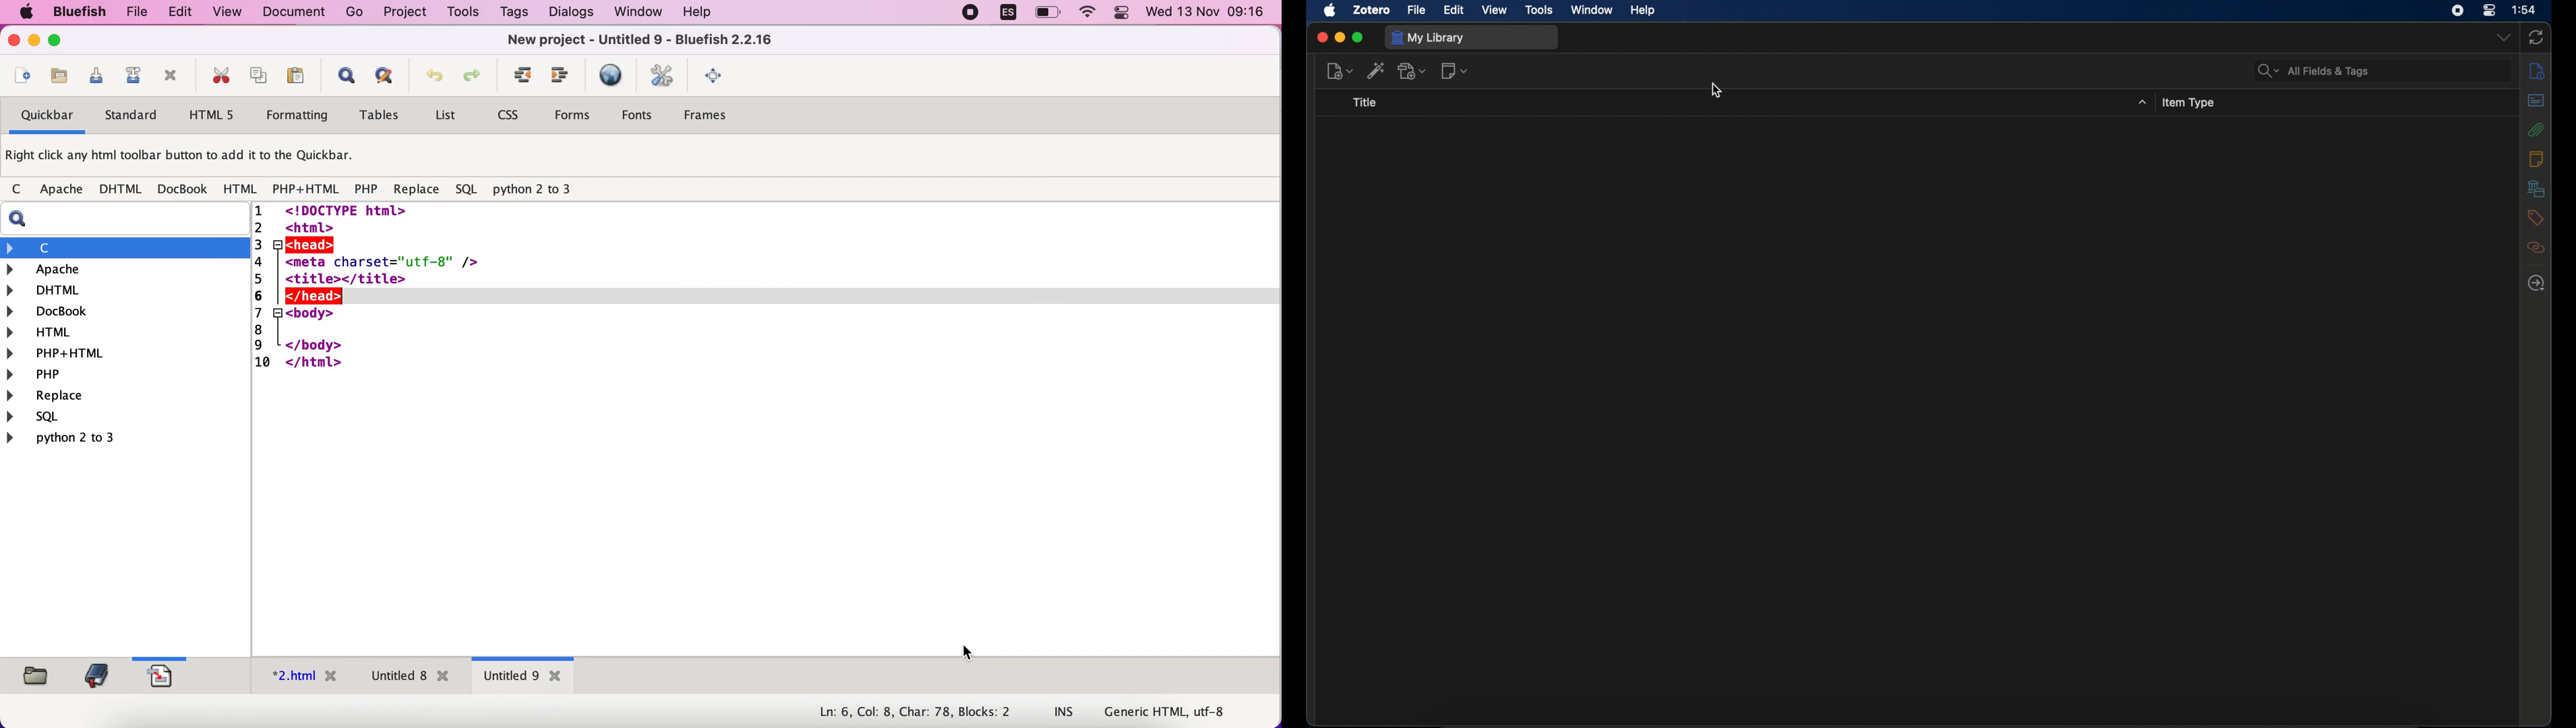  I want to click on save file, so click(57, 77).